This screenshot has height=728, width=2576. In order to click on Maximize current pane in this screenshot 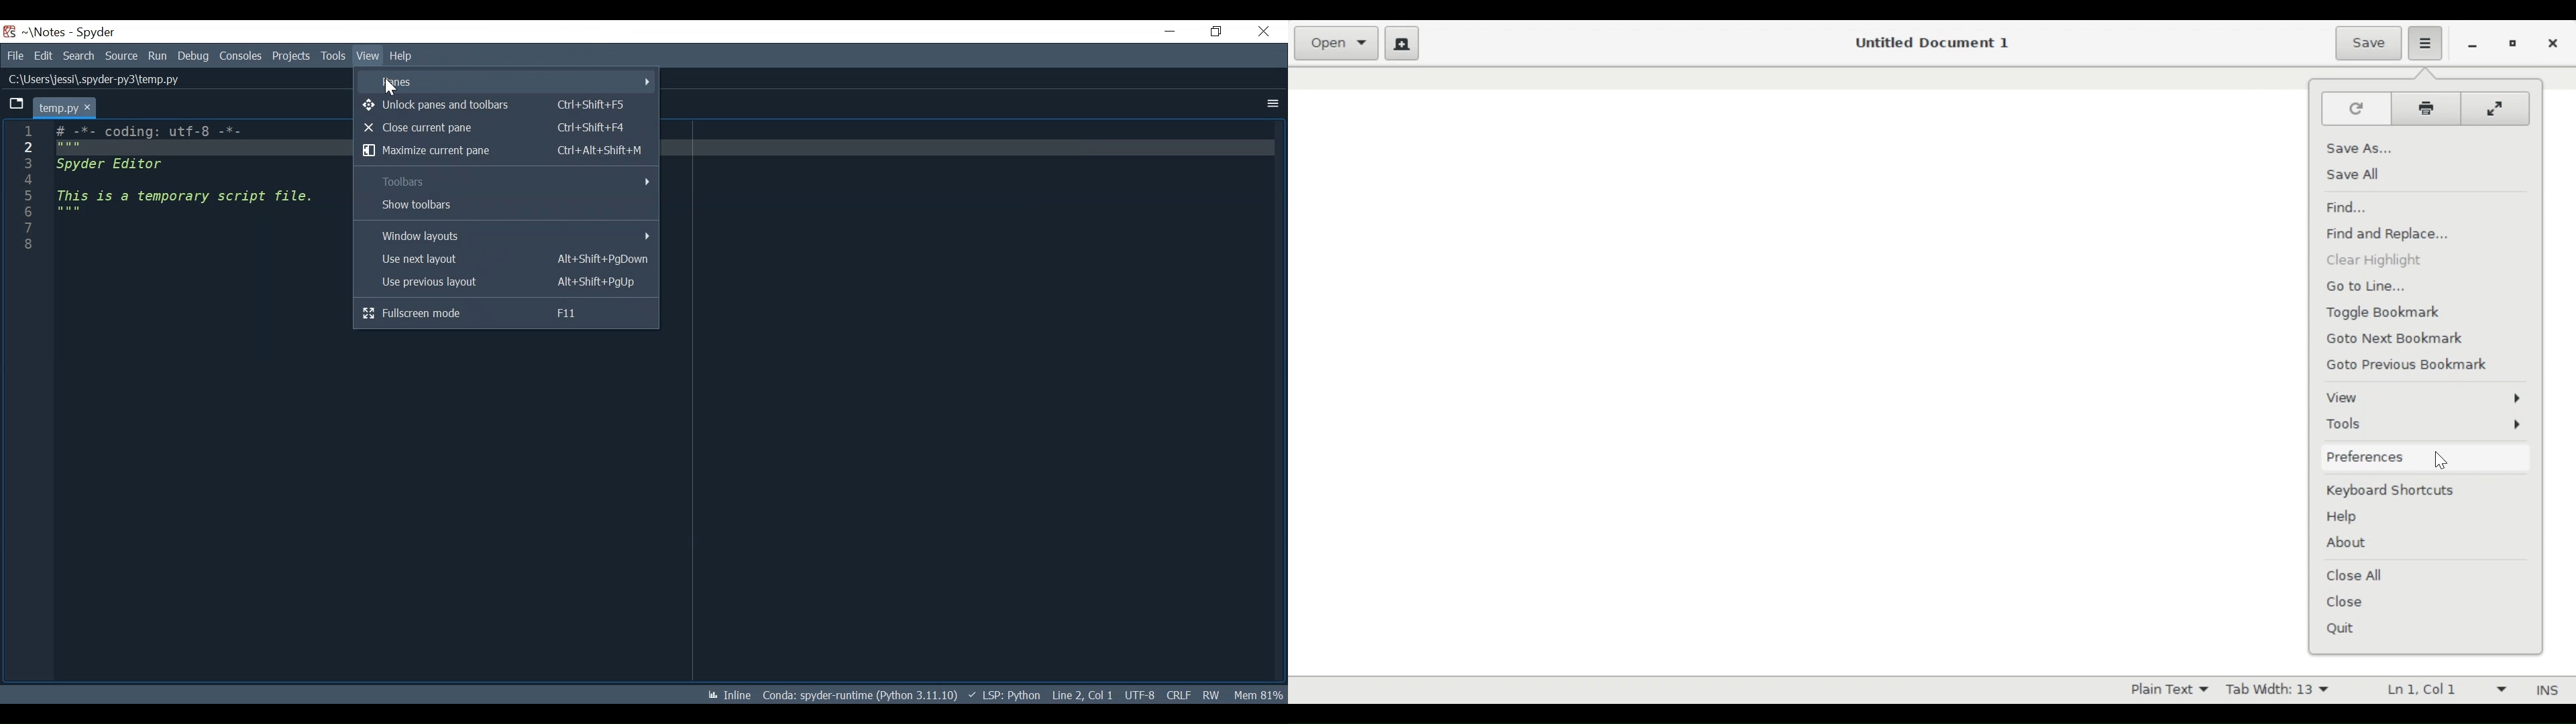, I will do `click(504, 151)`.